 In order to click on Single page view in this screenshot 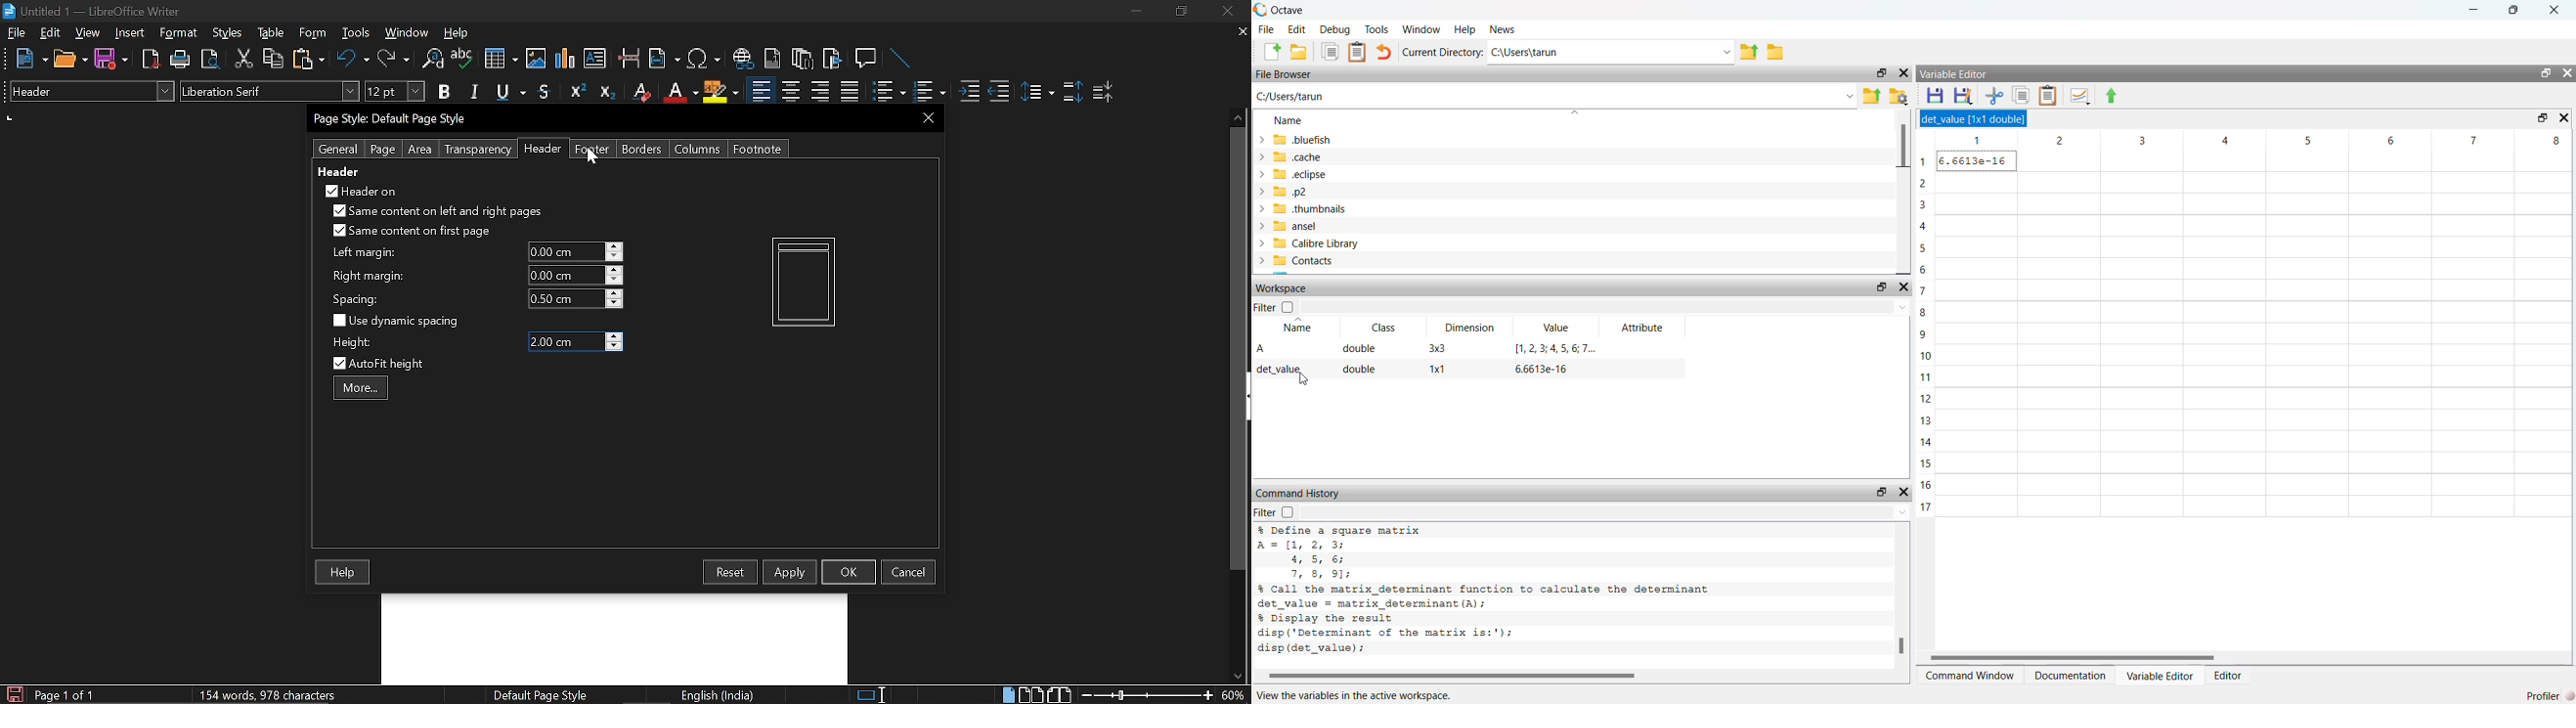, I will do `click(1008, 694)`.